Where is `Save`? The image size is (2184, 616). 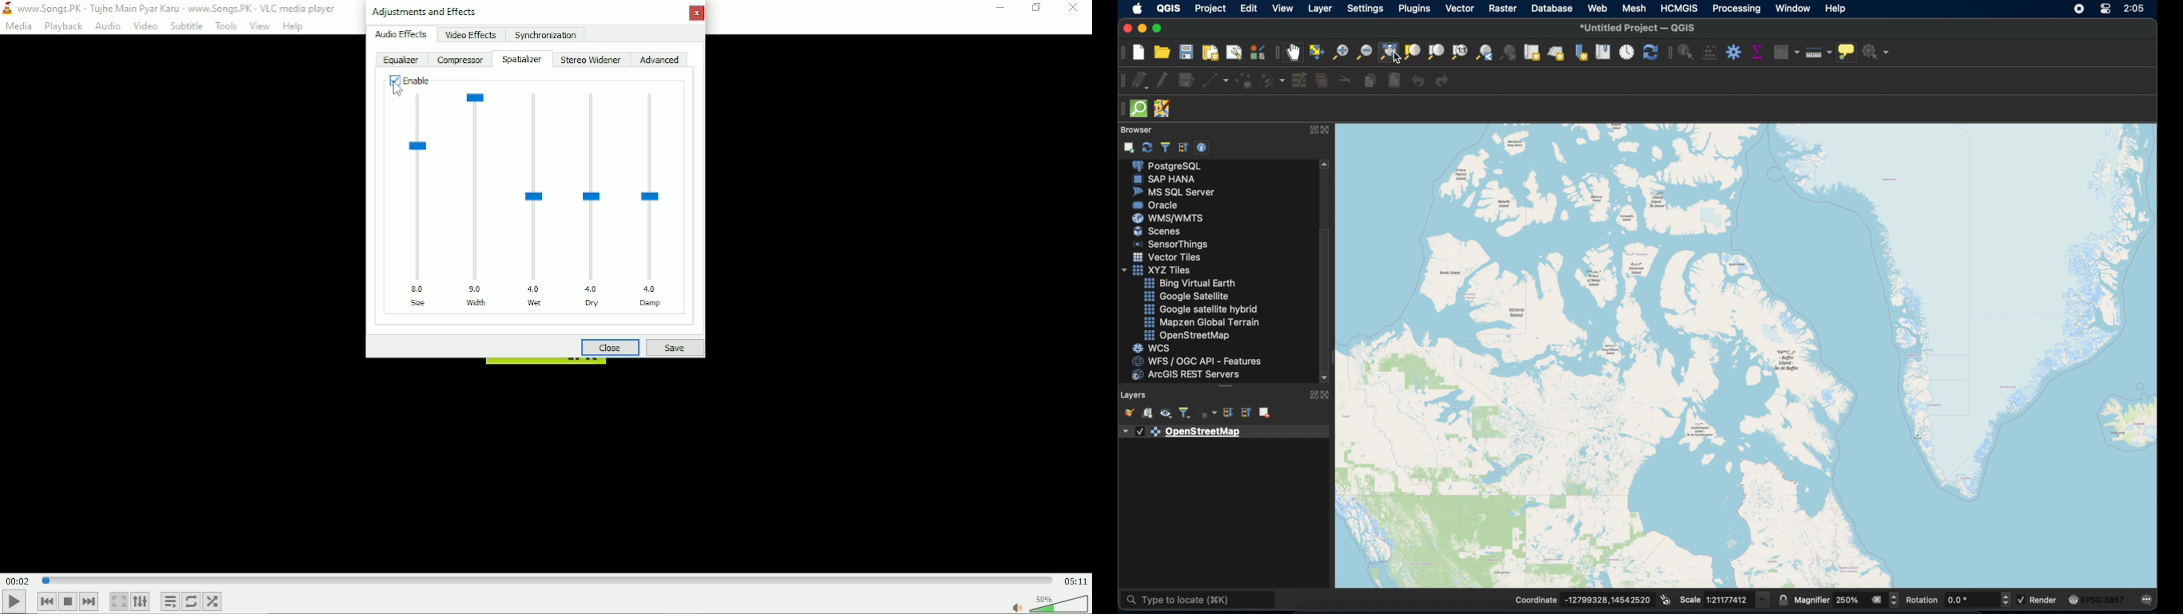 Save is located at coordinates (674, 348).